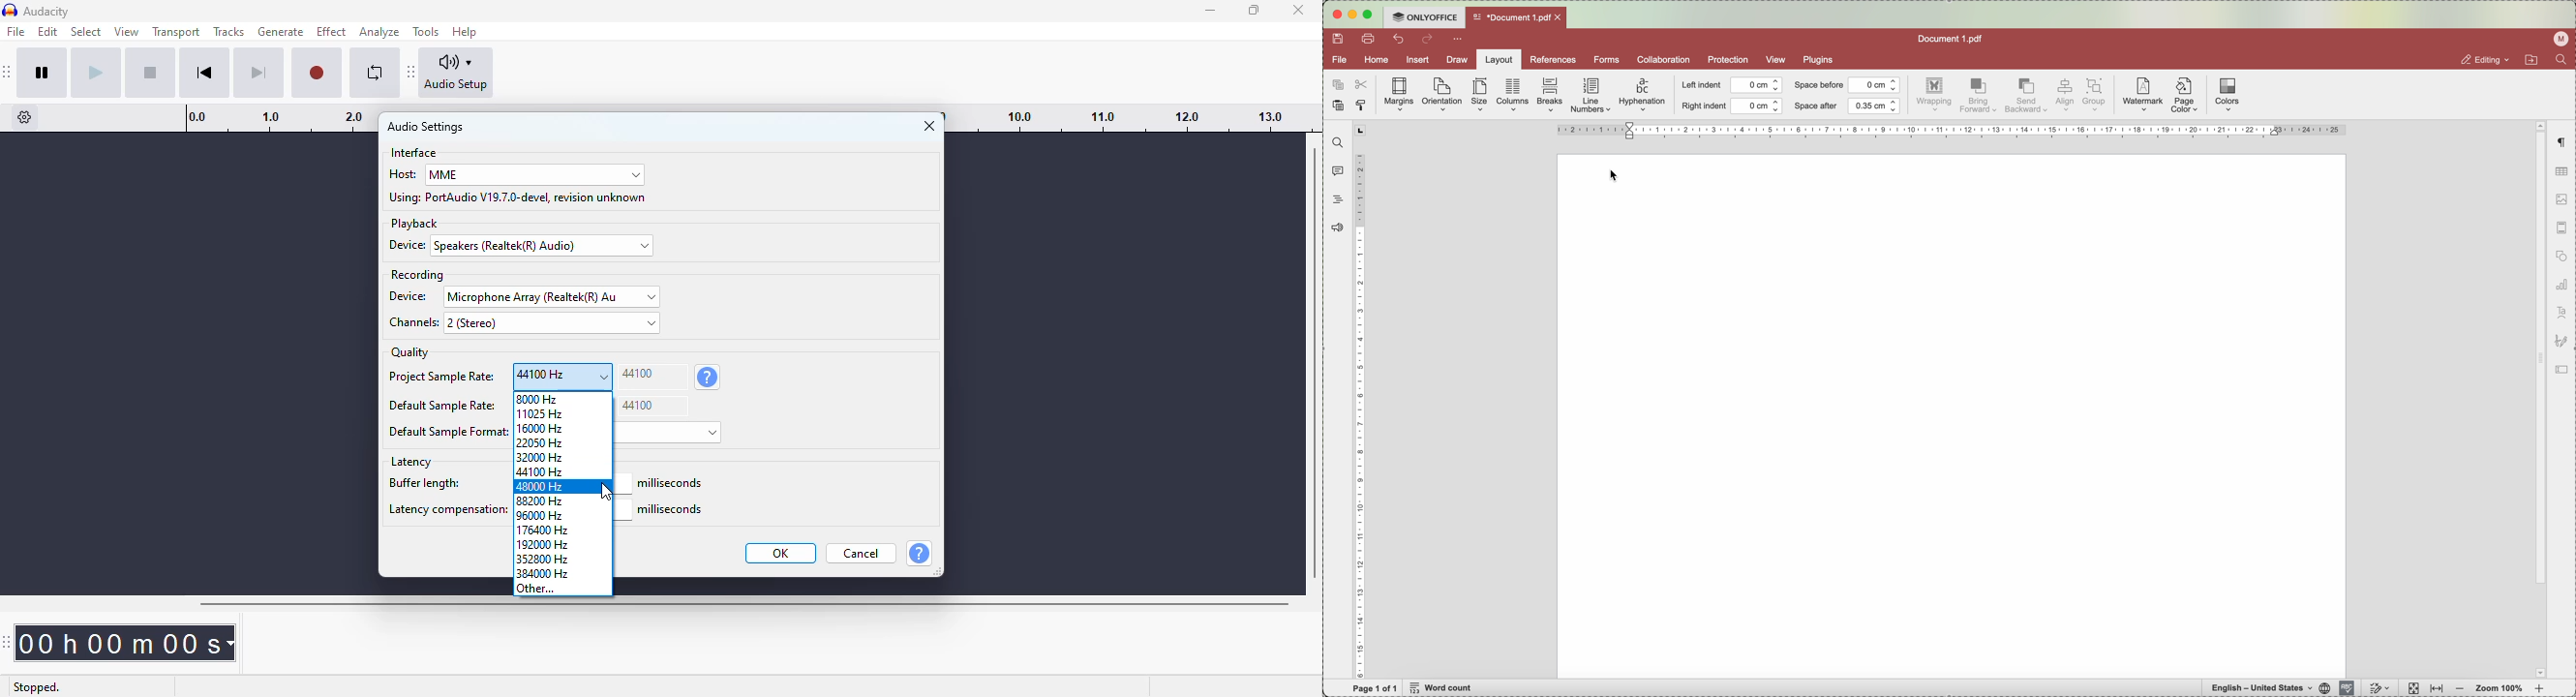  I want to click on time, so click(130, 642).